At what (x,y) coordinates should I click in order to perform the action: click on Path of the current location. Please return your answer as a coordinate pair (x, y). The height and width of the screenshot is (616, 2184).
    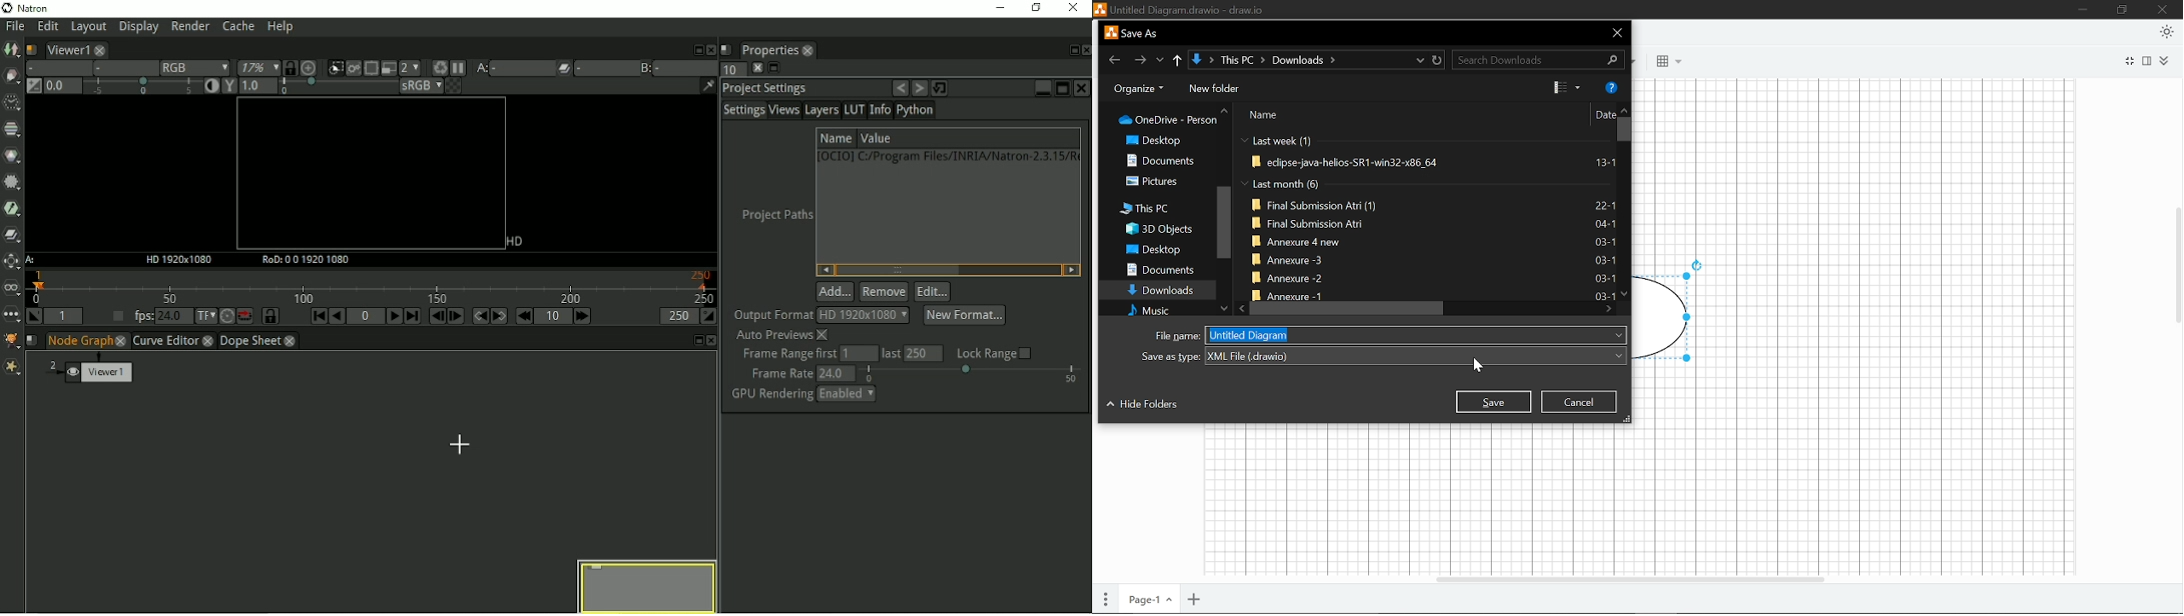
    Looking at the image, I should click on (1279, 61).